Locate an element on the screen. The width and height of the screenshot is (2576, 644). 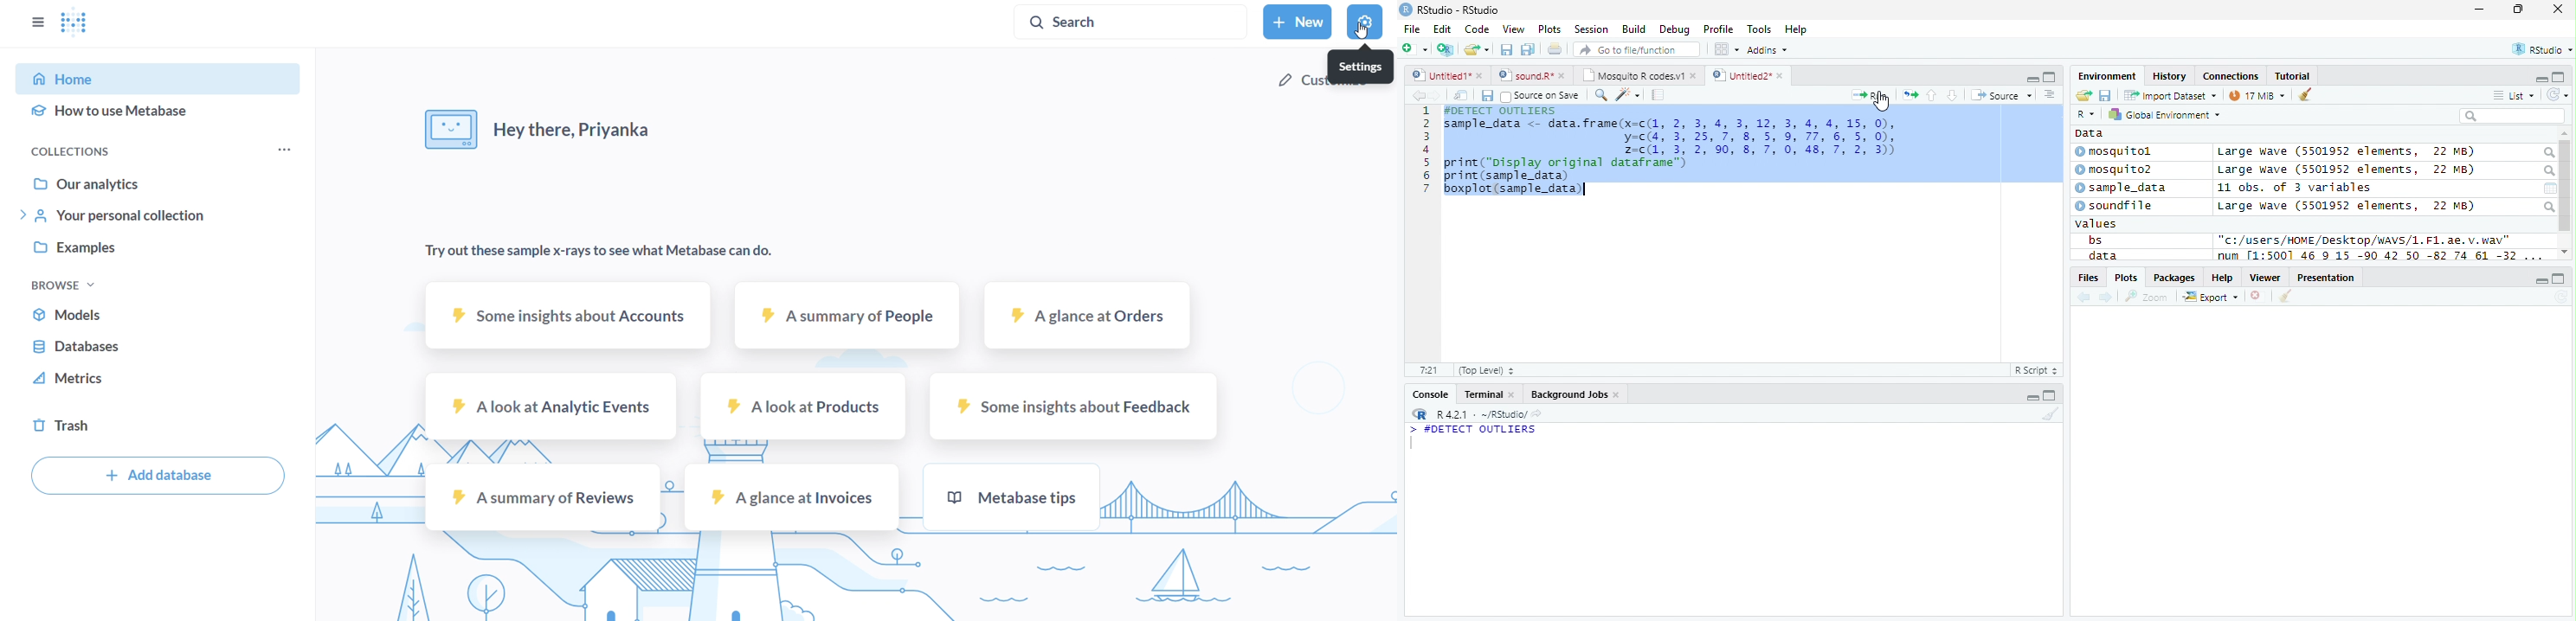
Save is located at coordinates (2105, 95).